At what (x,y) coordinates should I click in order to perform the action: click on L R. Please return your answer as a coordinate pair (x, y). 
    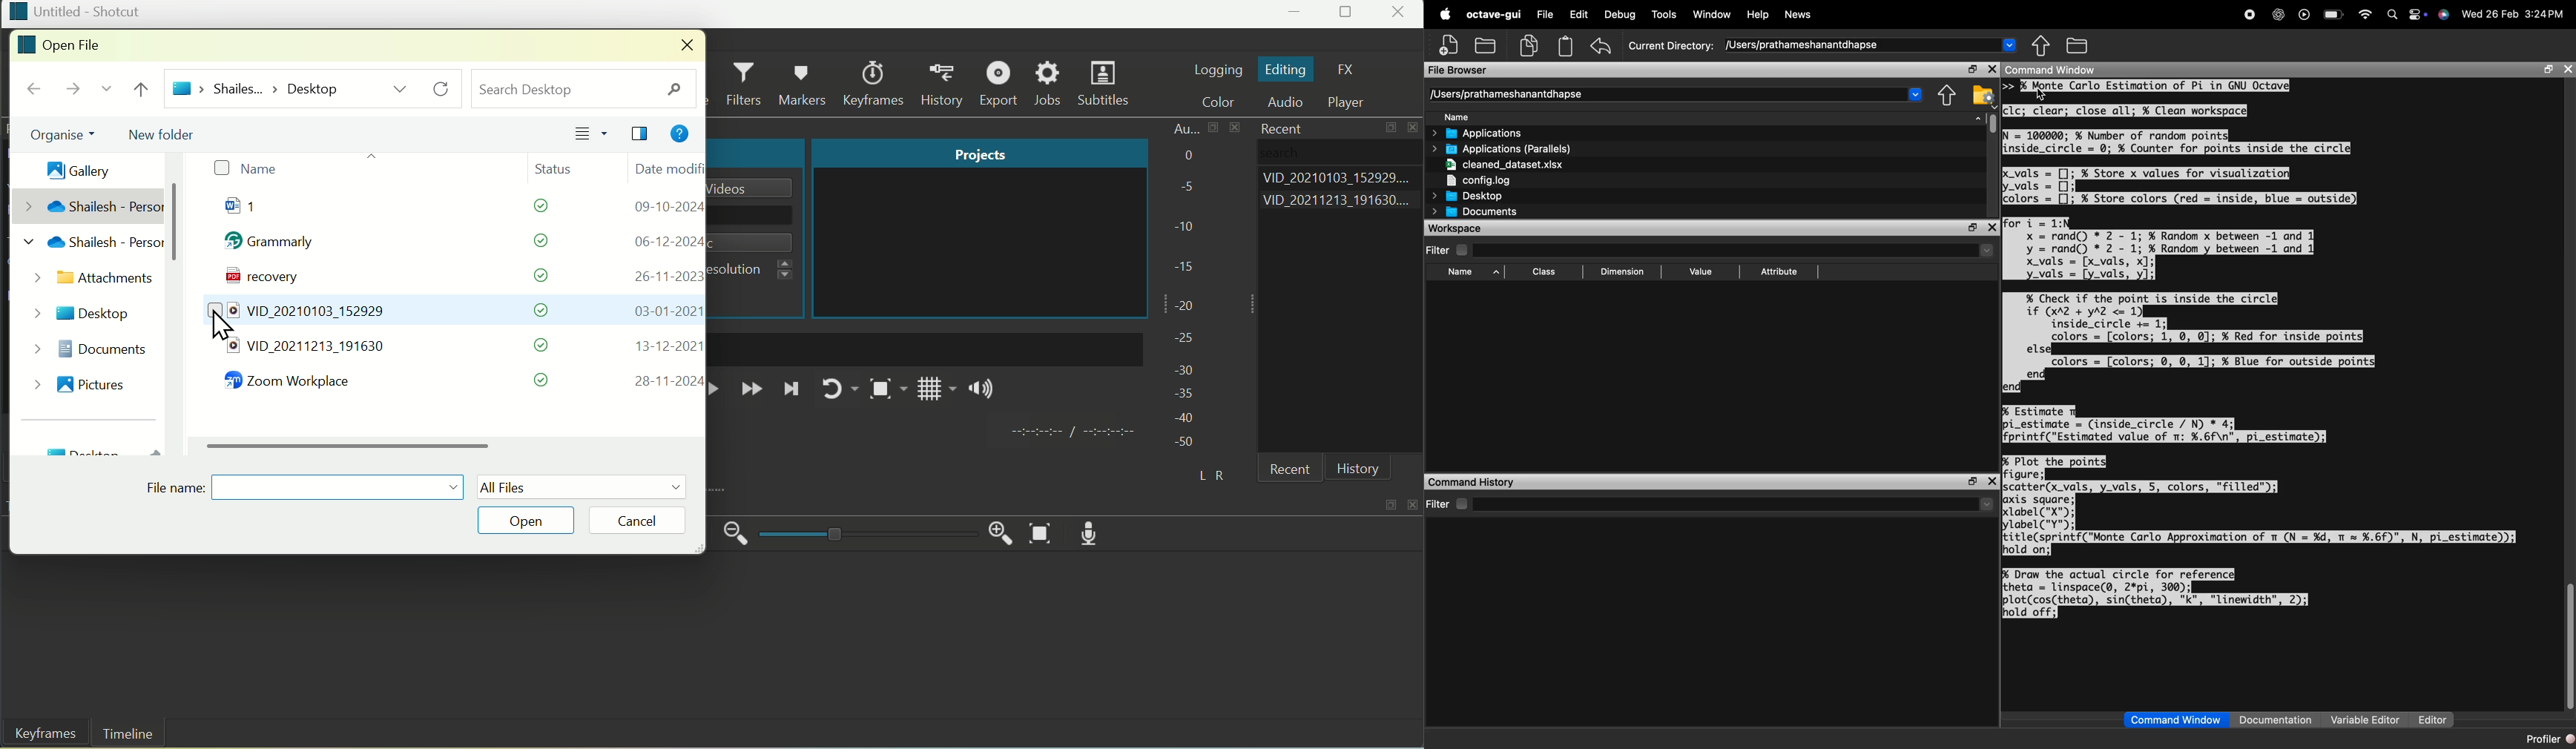
    Looking at the image, I should click on (1208, 472).